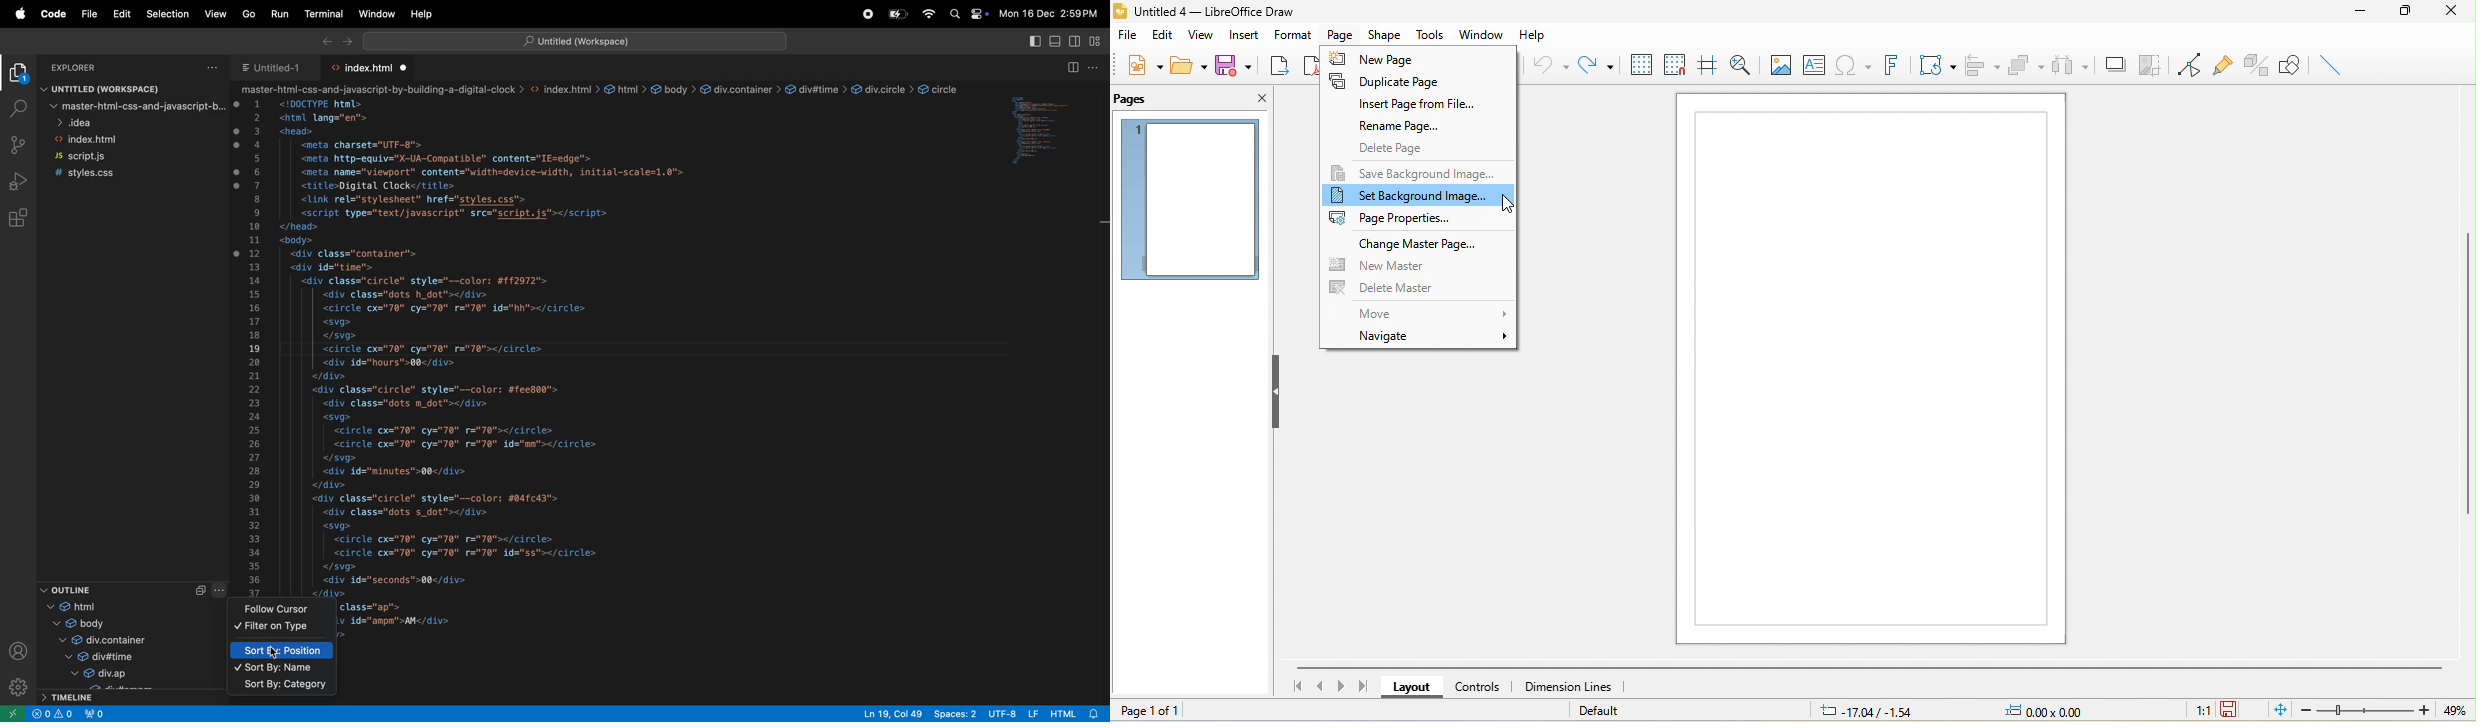  Describe the element at coordinates (16, 217) in the screenshot. I see `extensions` at that location.